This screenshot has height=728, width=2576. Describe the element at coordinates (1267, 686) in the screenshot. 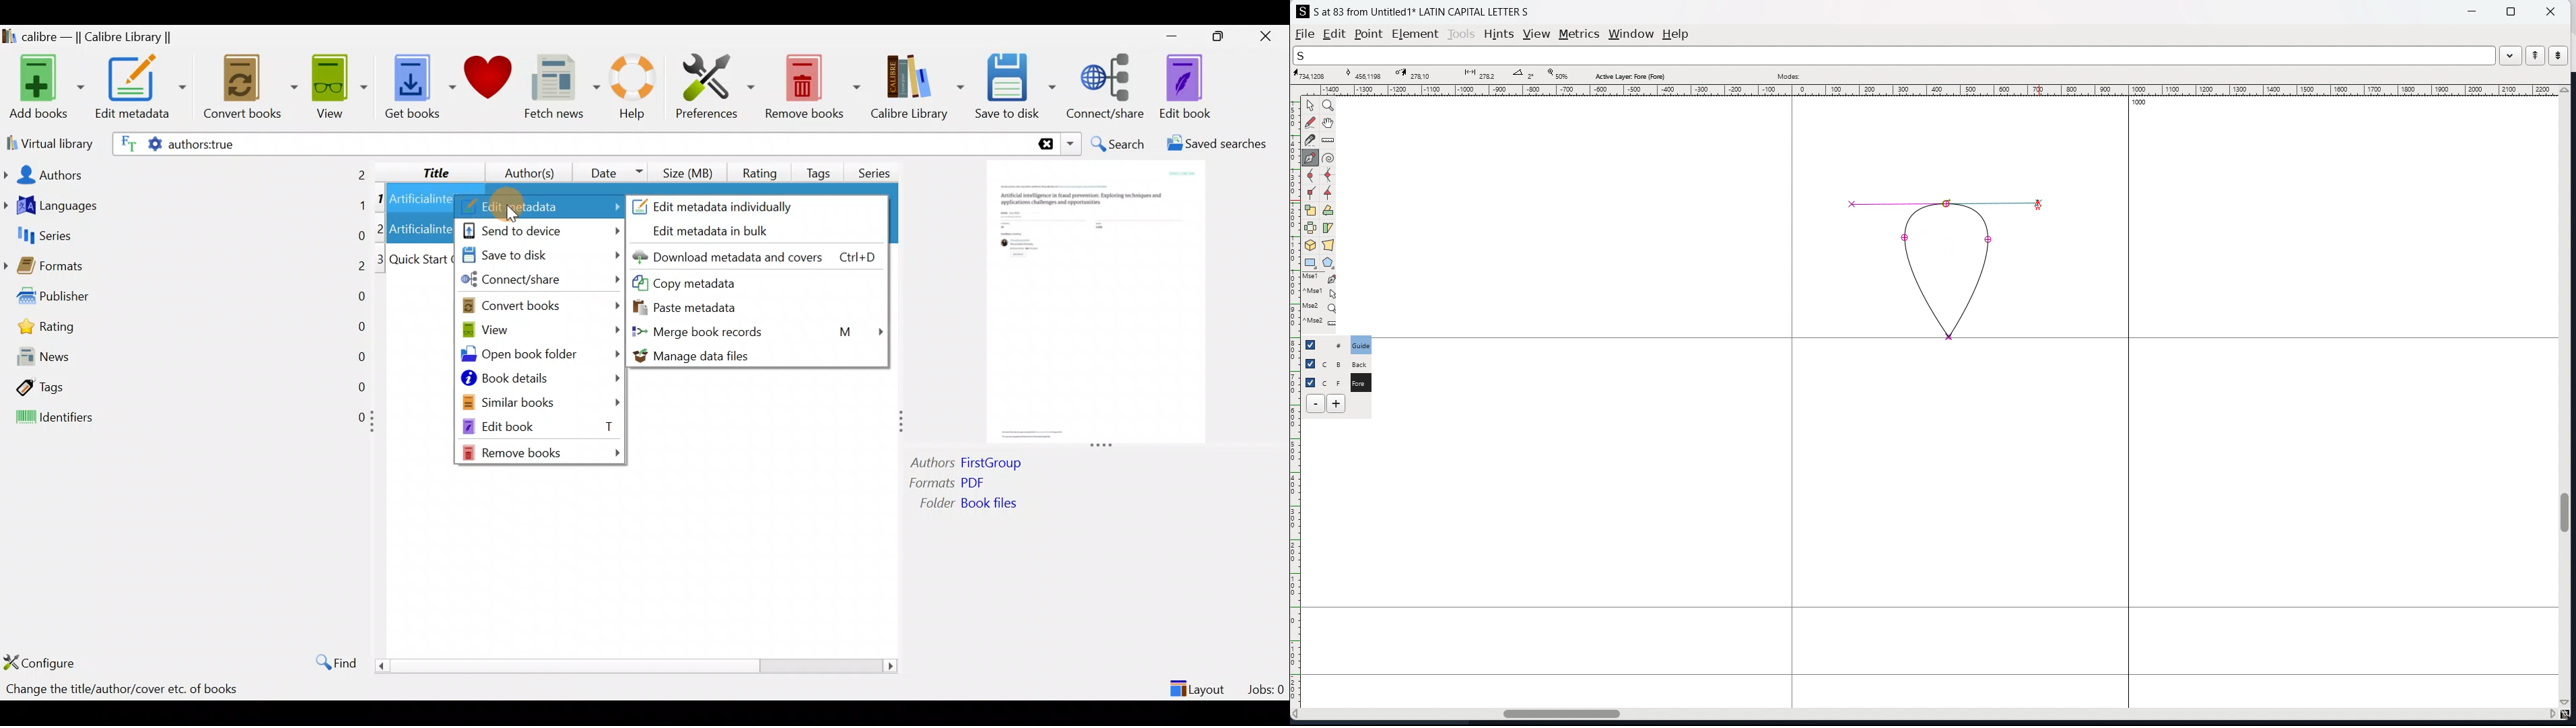

I see `Jobs: 0` at that location.